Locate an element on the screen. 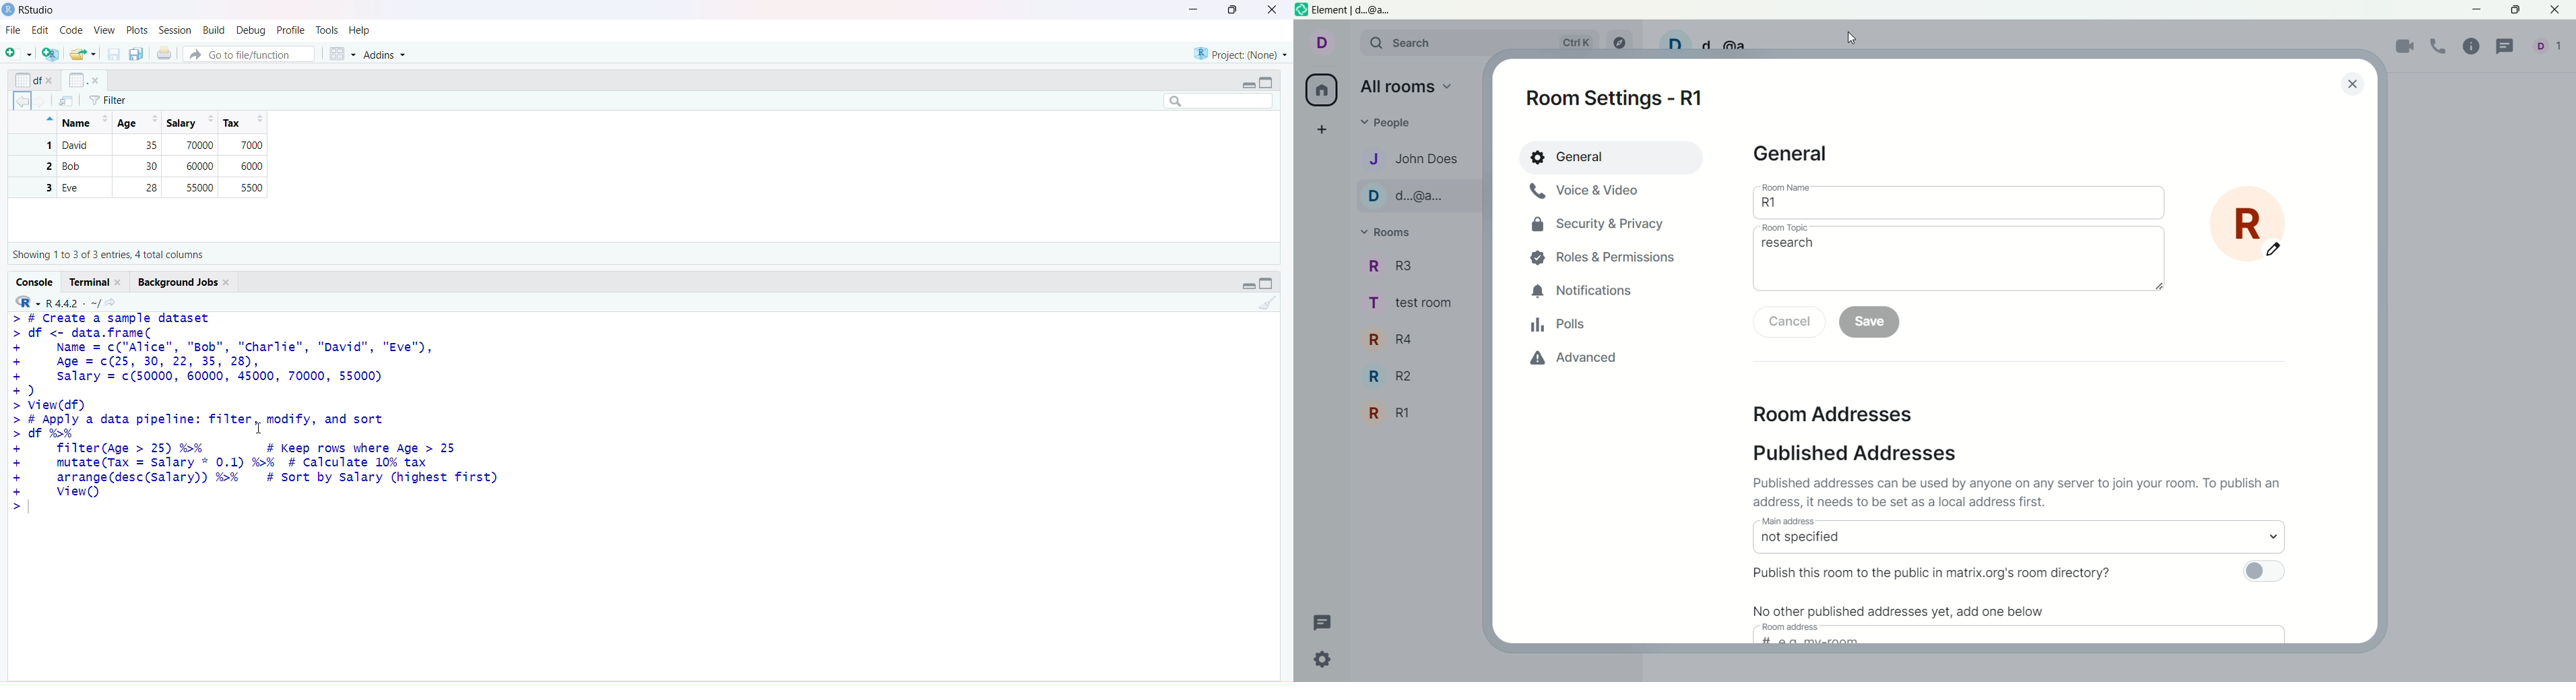 Image resolution: width=2576 pixels, height=700 pixels. notification is located at coordinates (1589, 292).